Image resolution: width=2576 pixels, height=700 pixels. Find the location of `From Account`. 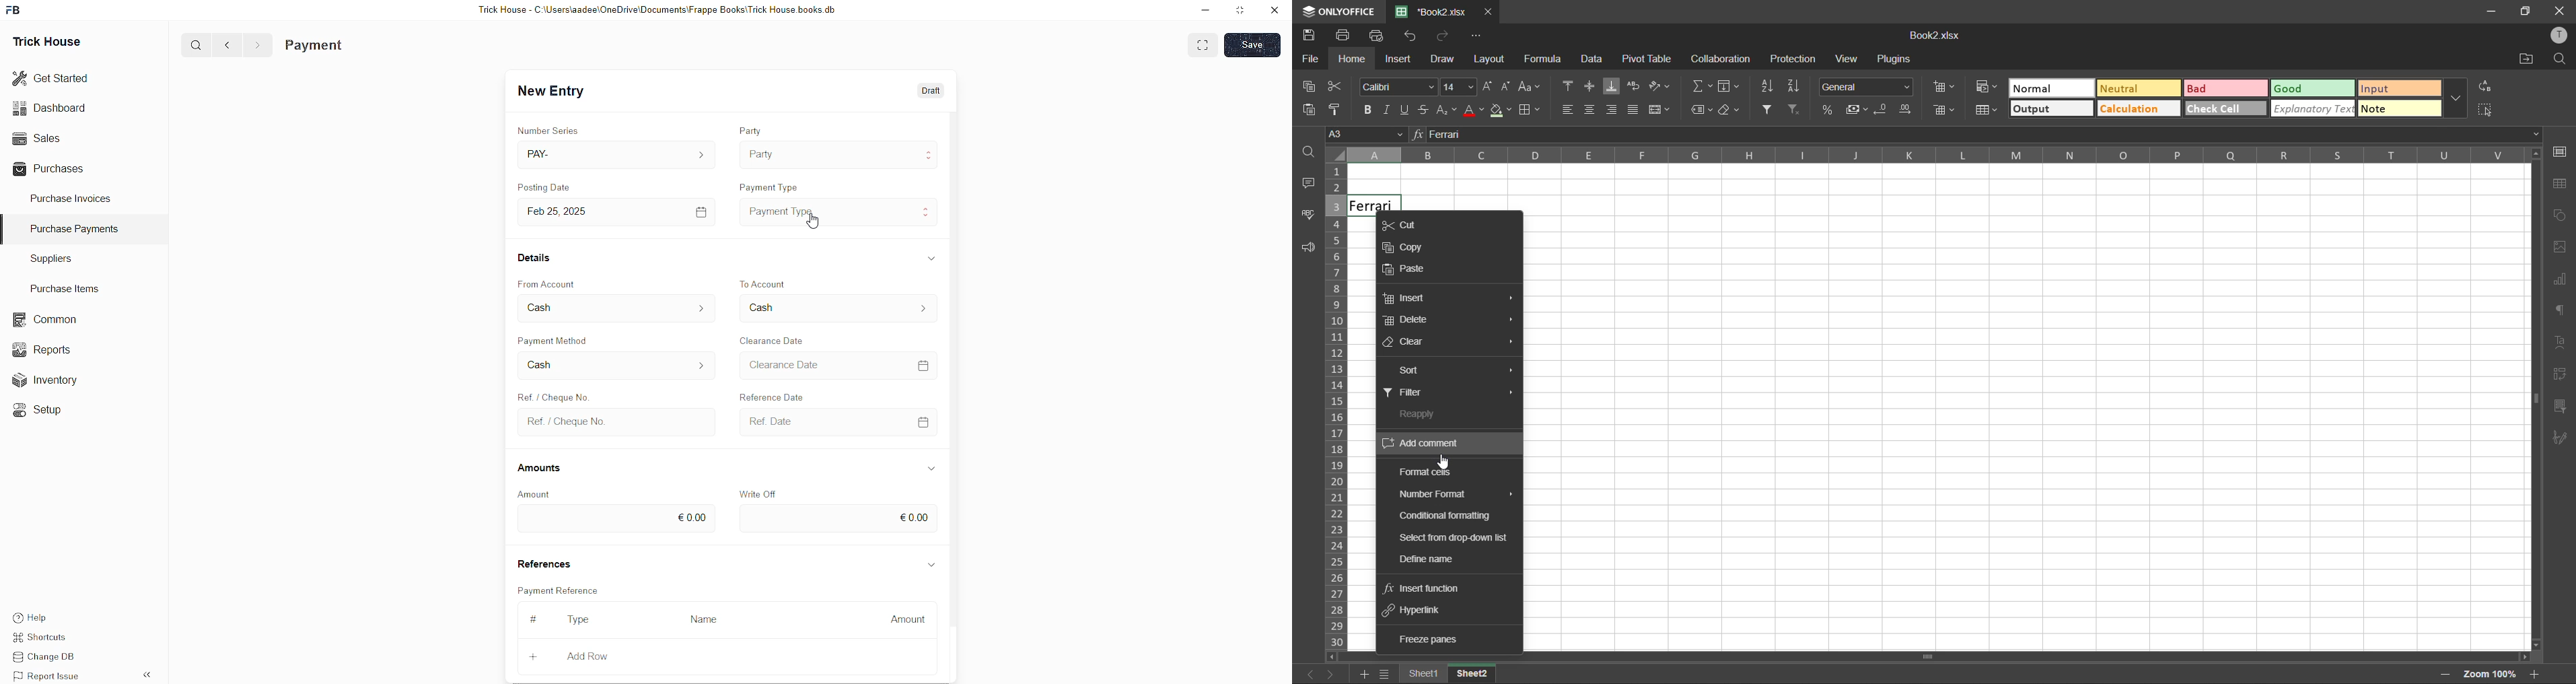

From Account is located at coordinates (551, 283).